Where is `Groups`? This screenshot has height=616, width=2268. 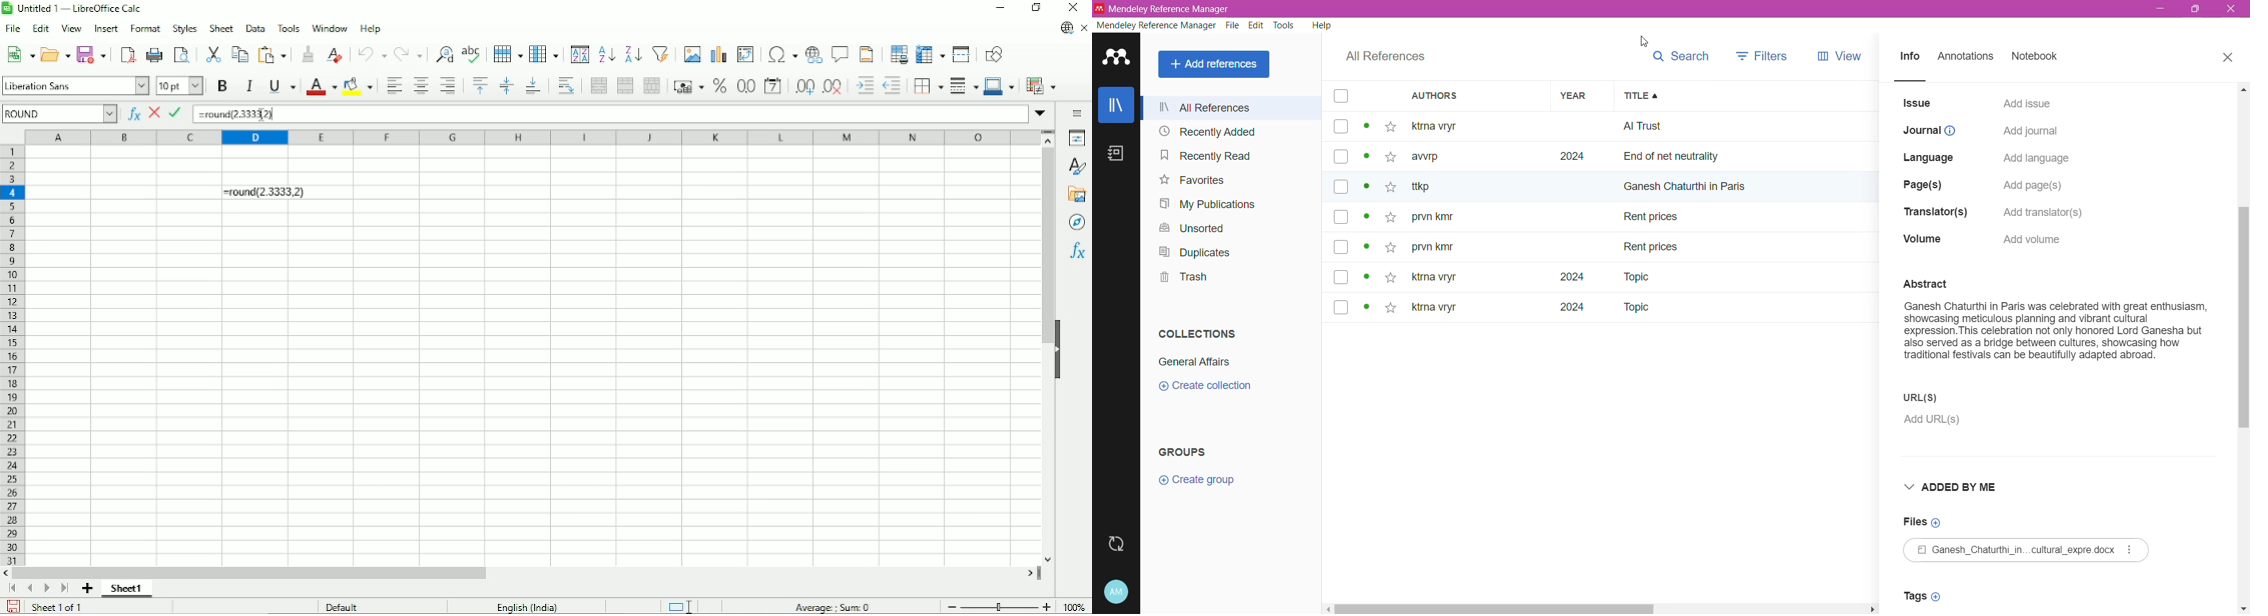
Groups is located at coordinates (1195, 449).